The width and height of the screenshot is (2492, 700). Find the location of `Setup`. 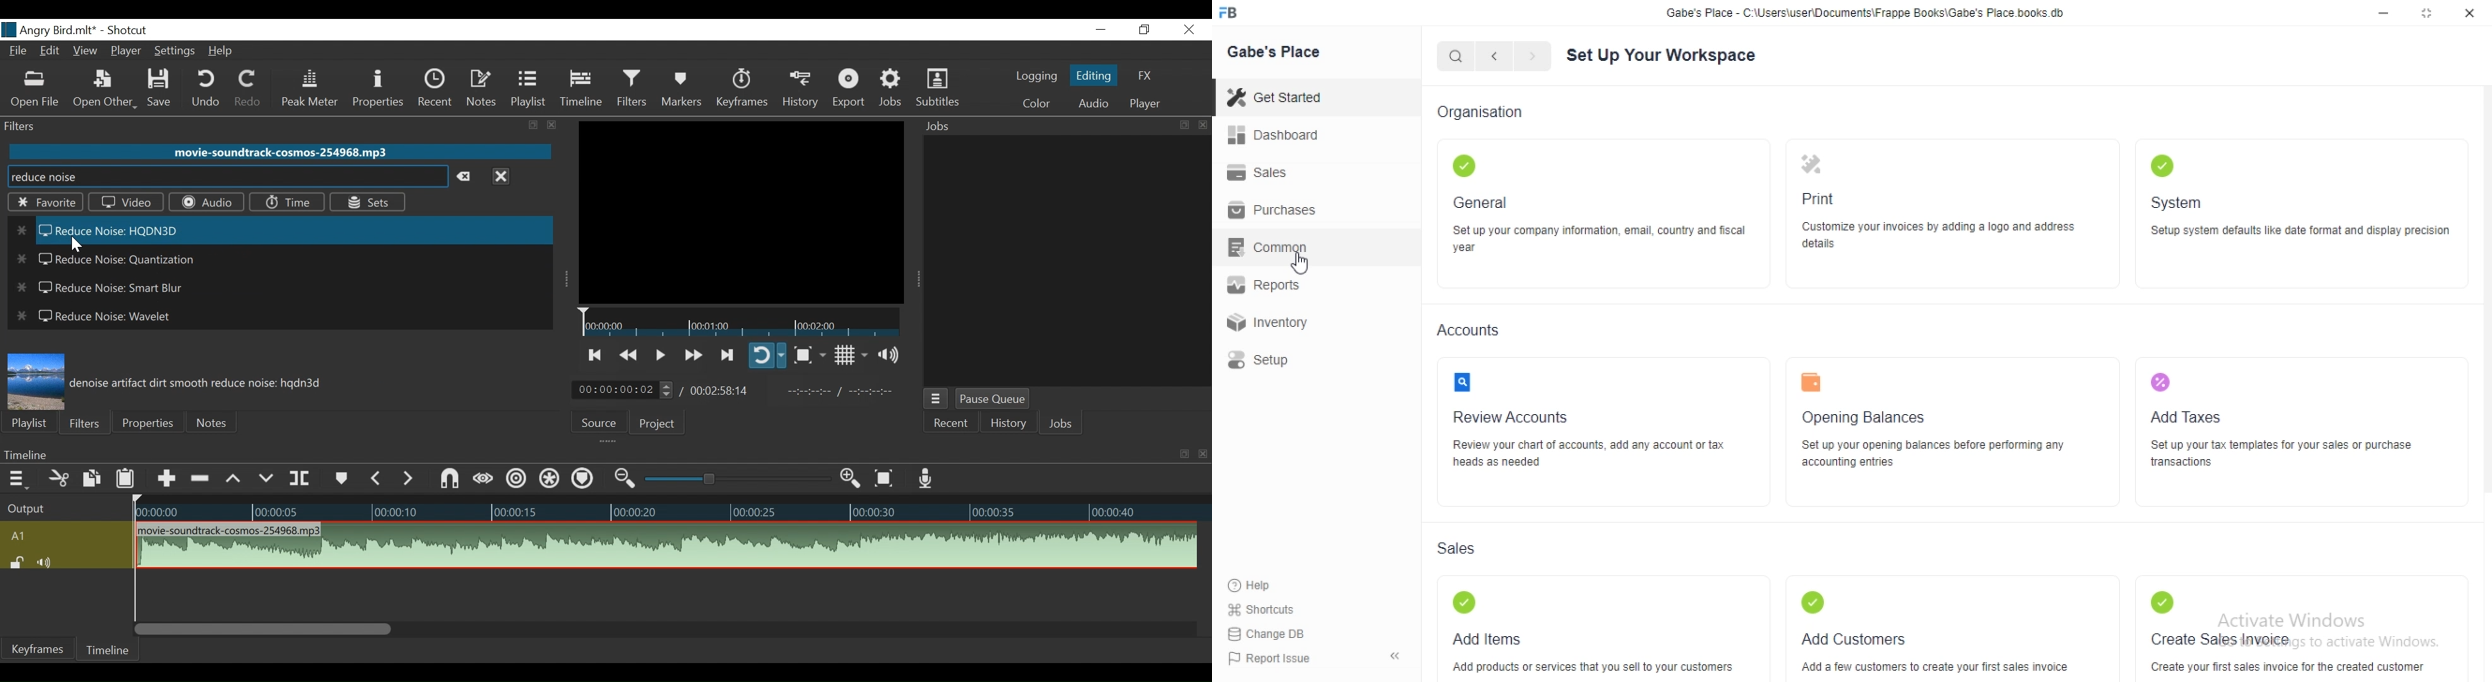

Setup is located at coordinates (1257, 360).